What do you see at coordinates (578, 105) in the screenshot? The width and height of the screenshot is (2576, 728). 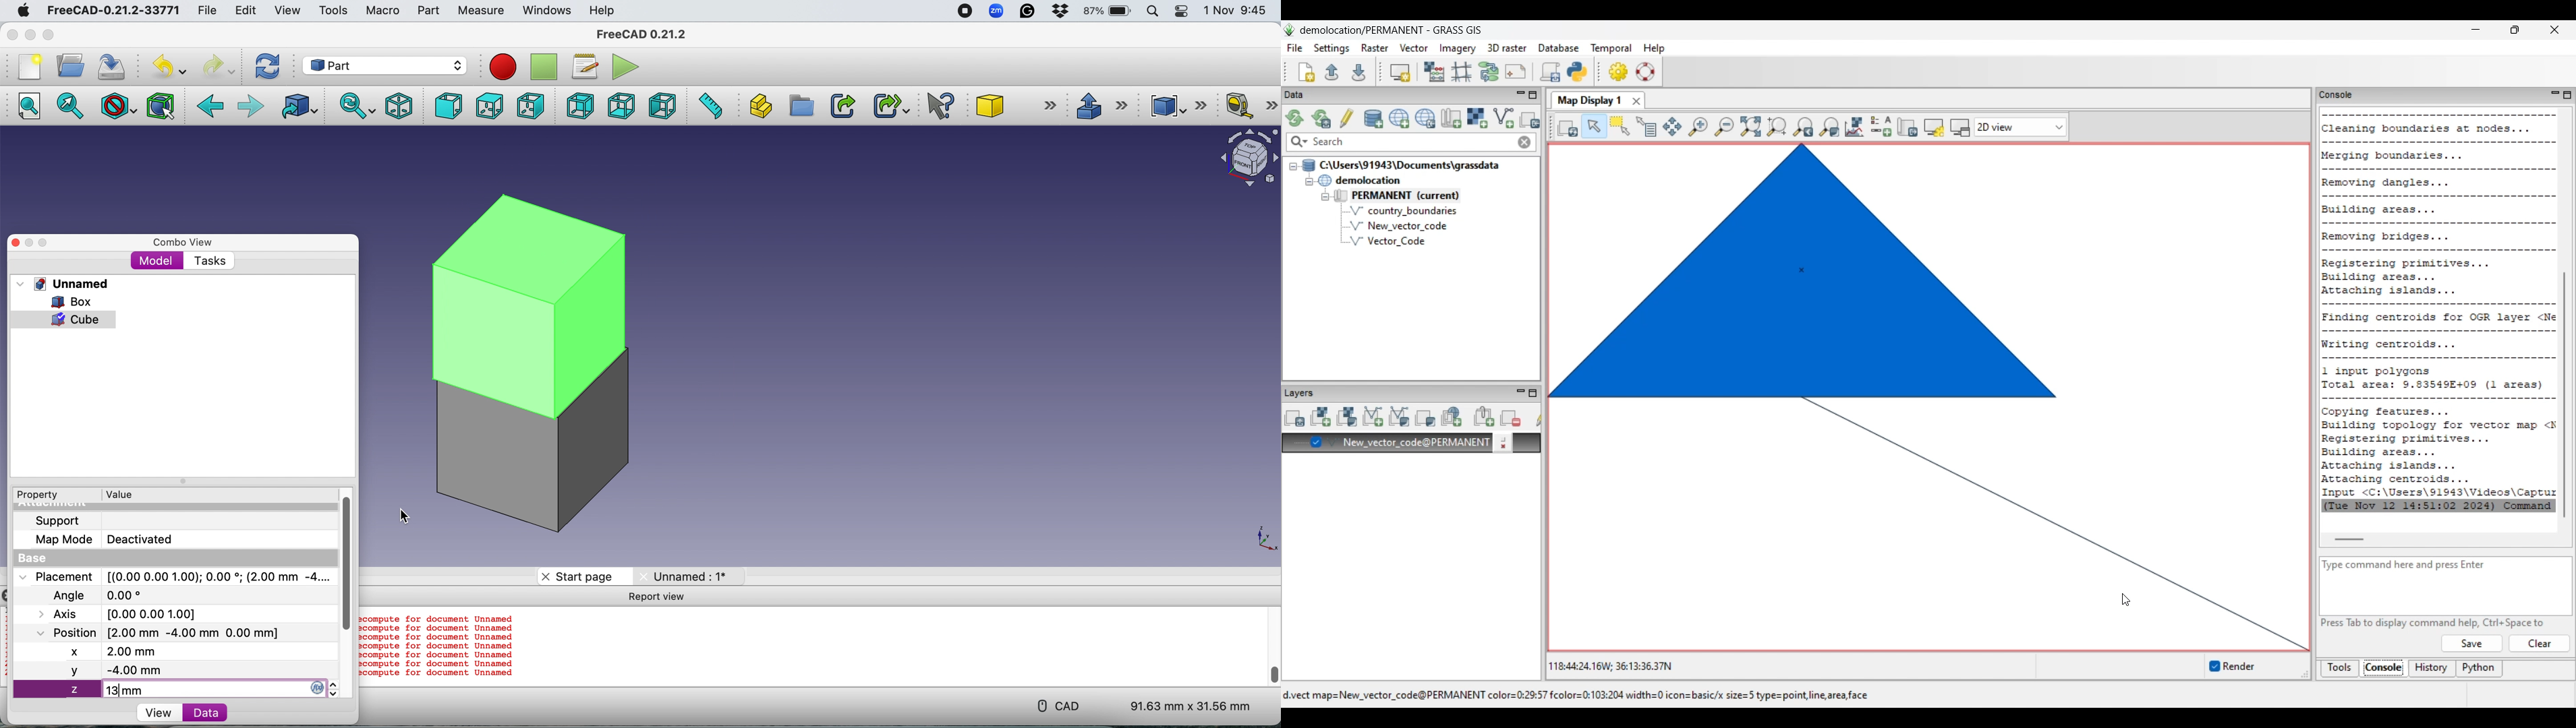 I see `Rear` at bounding box center [578, 105].